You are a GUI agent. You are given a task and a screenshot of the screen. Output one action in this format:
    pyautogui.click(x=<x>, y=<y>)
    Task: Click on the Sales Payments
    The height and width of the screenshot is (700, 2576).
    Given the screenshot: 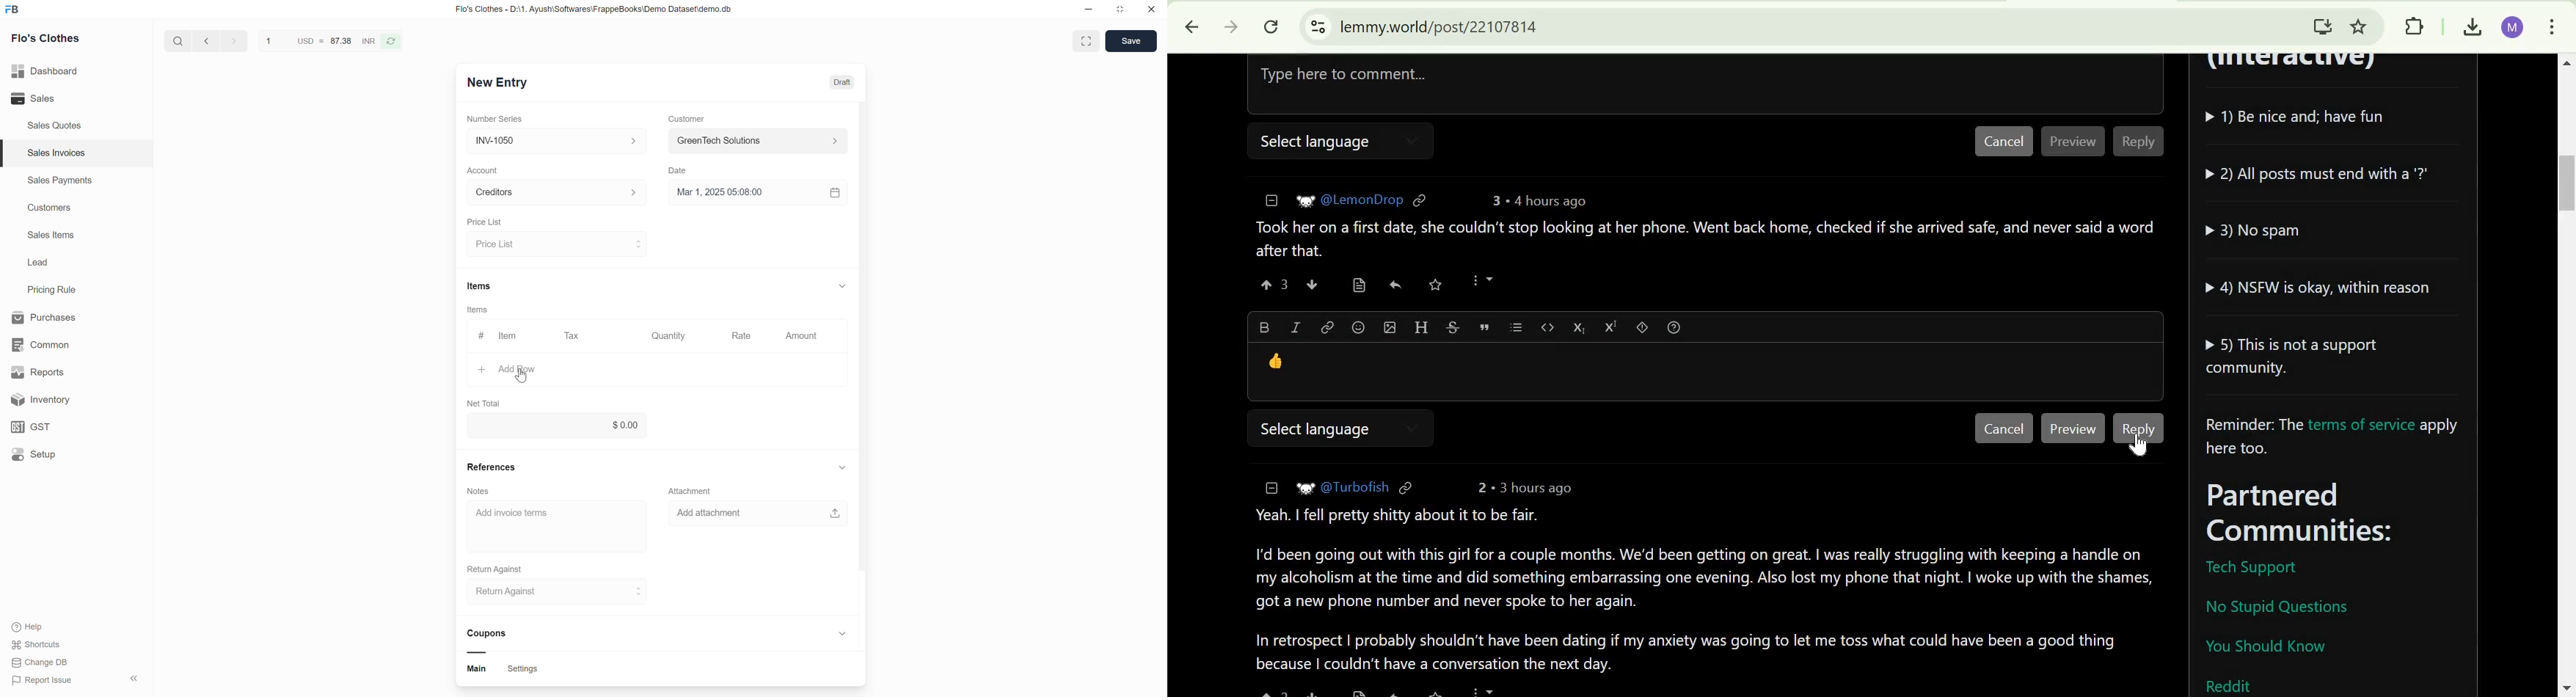 What is the action you would take?
    pyautogui.click(x=59, y=182)
    